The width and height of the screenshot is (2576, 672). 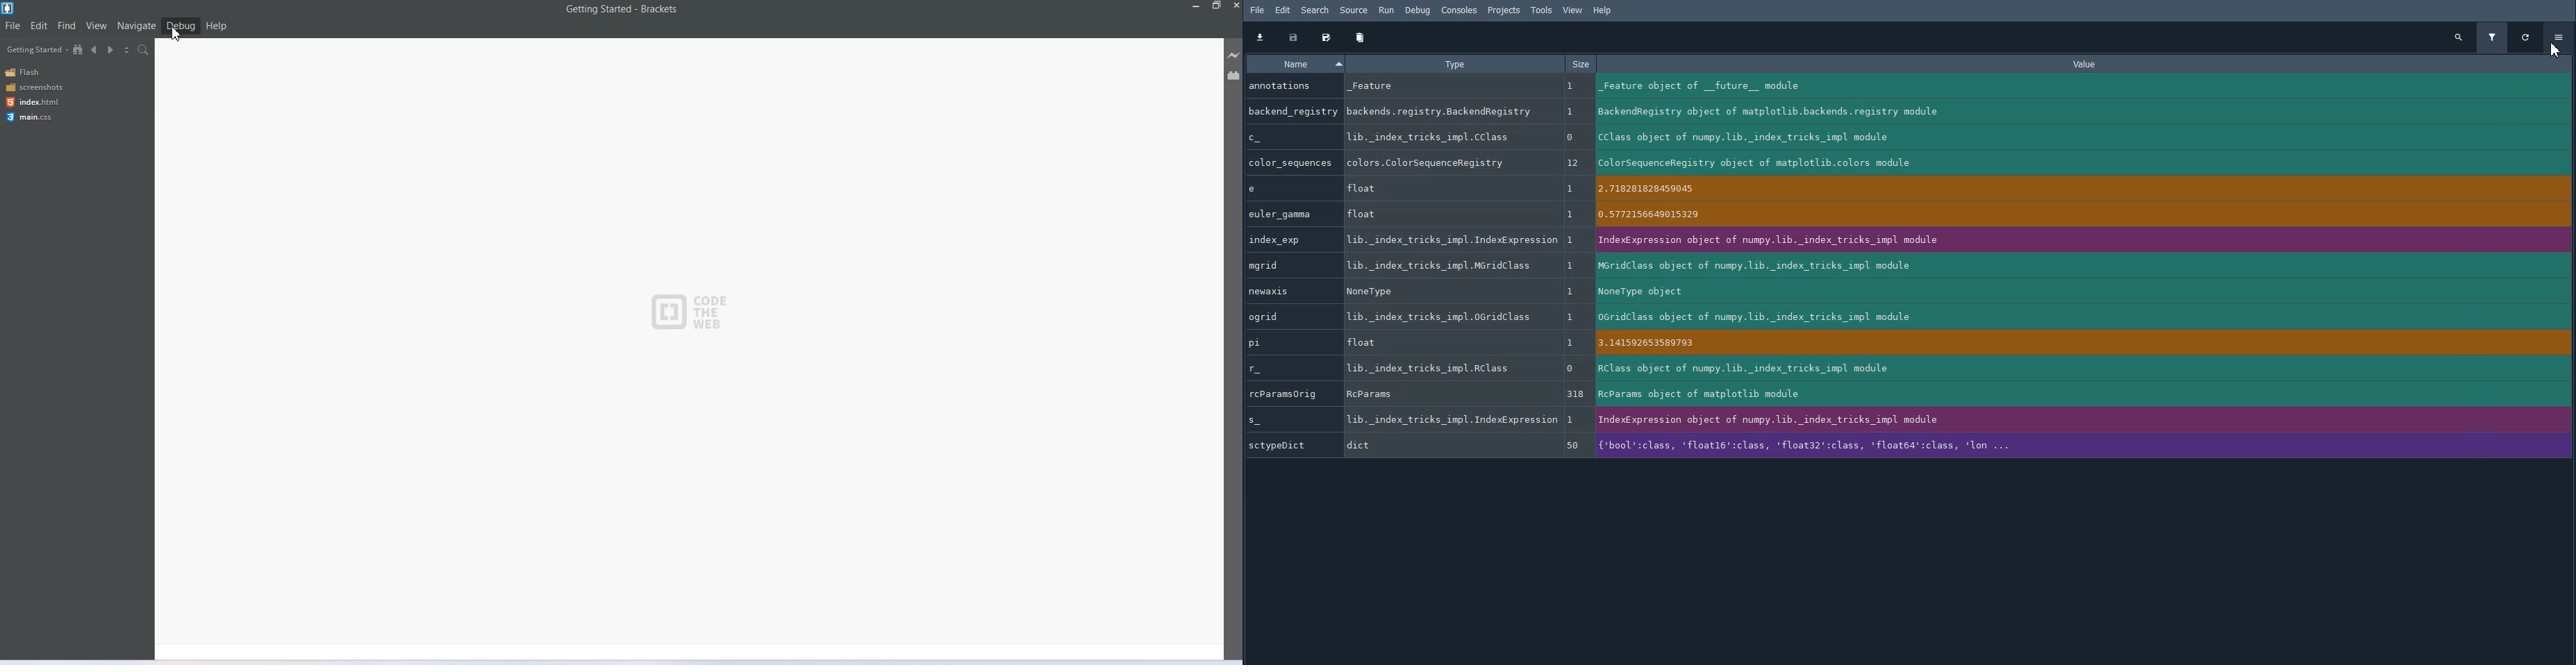 I want to click on {'bool':class, 'floatl6':class, 'float32':class, 'float64':class, 'lon ..., so click(x=2086, y=444).